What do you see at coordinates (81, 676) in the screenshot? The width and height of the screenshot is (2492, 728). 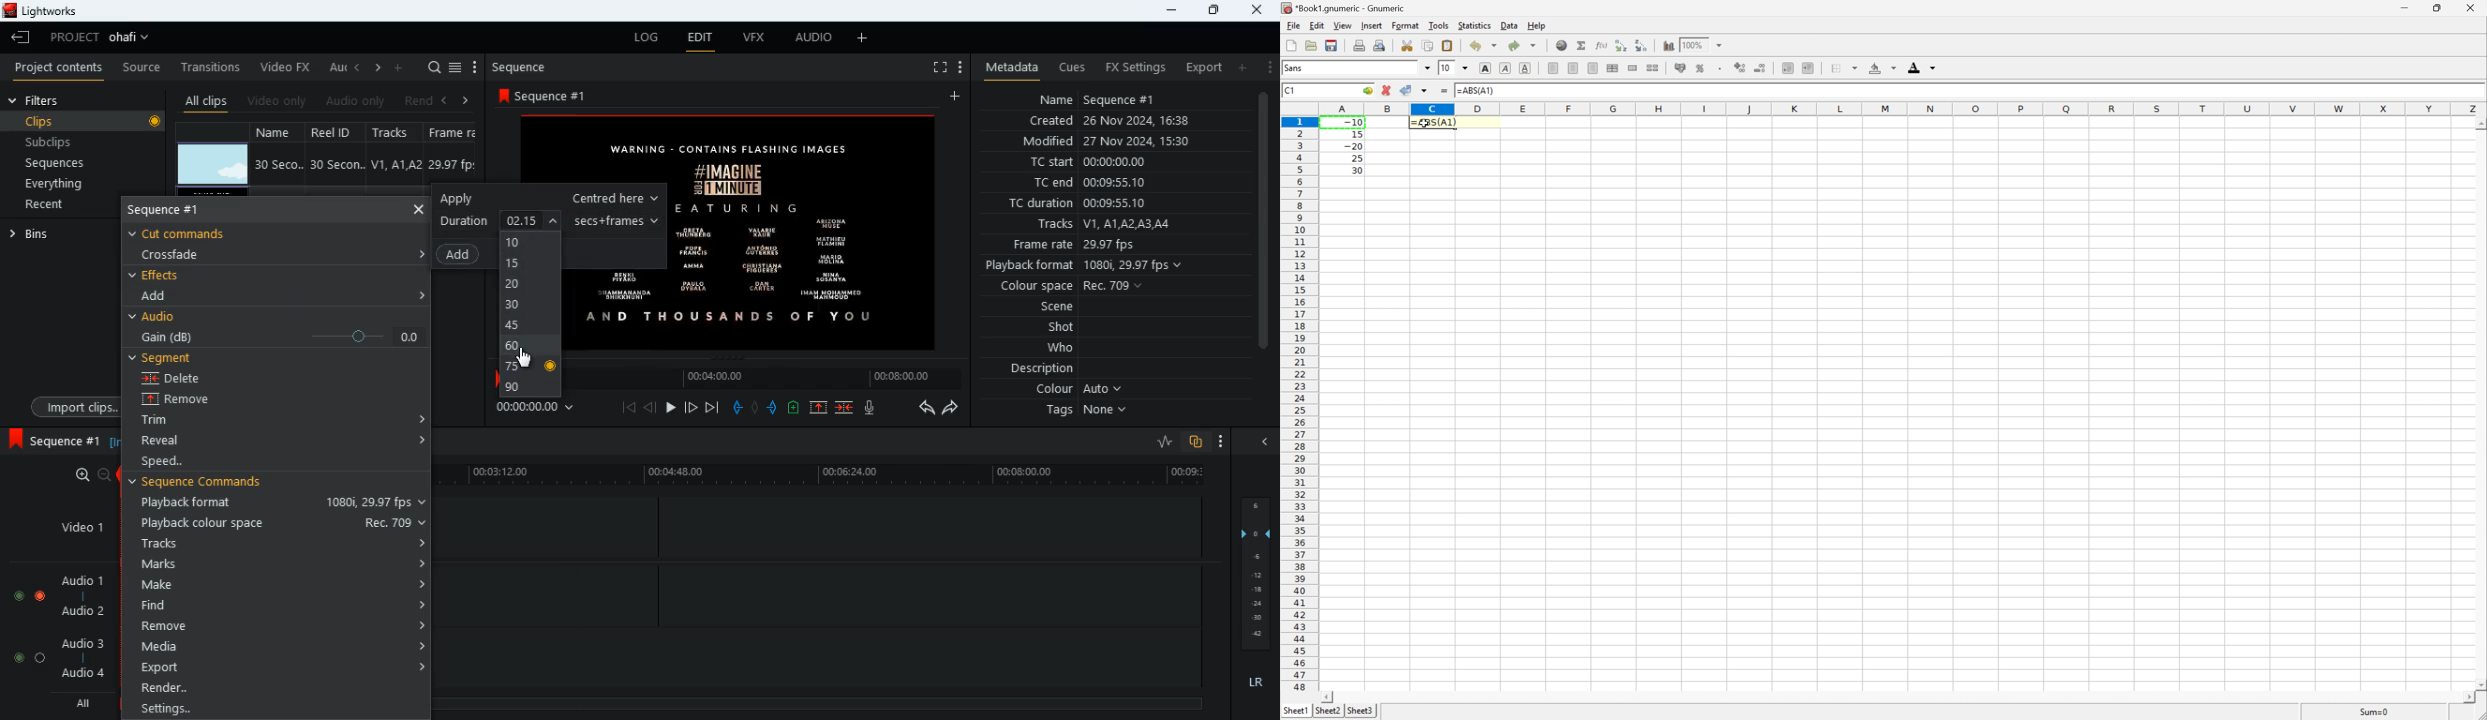 I see `audio 4` at bounding box center [81, 676].